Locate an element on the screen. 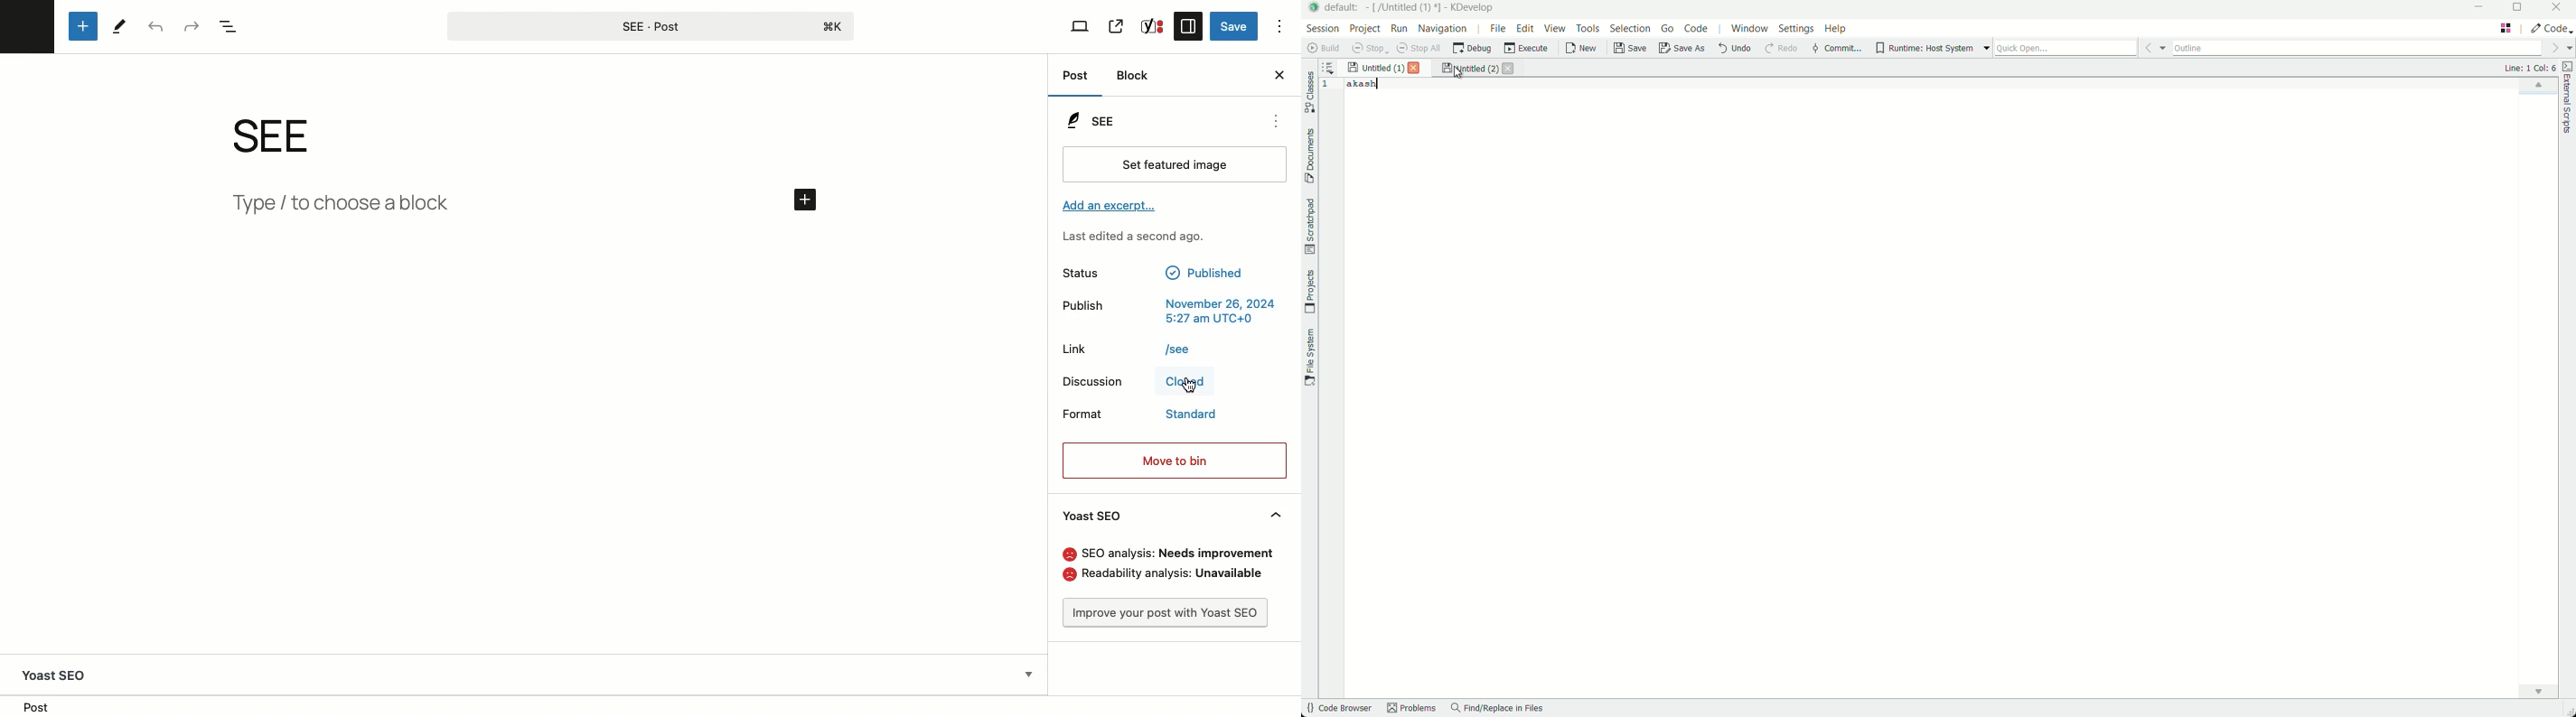  Save is located at coordinates (1235, 27).